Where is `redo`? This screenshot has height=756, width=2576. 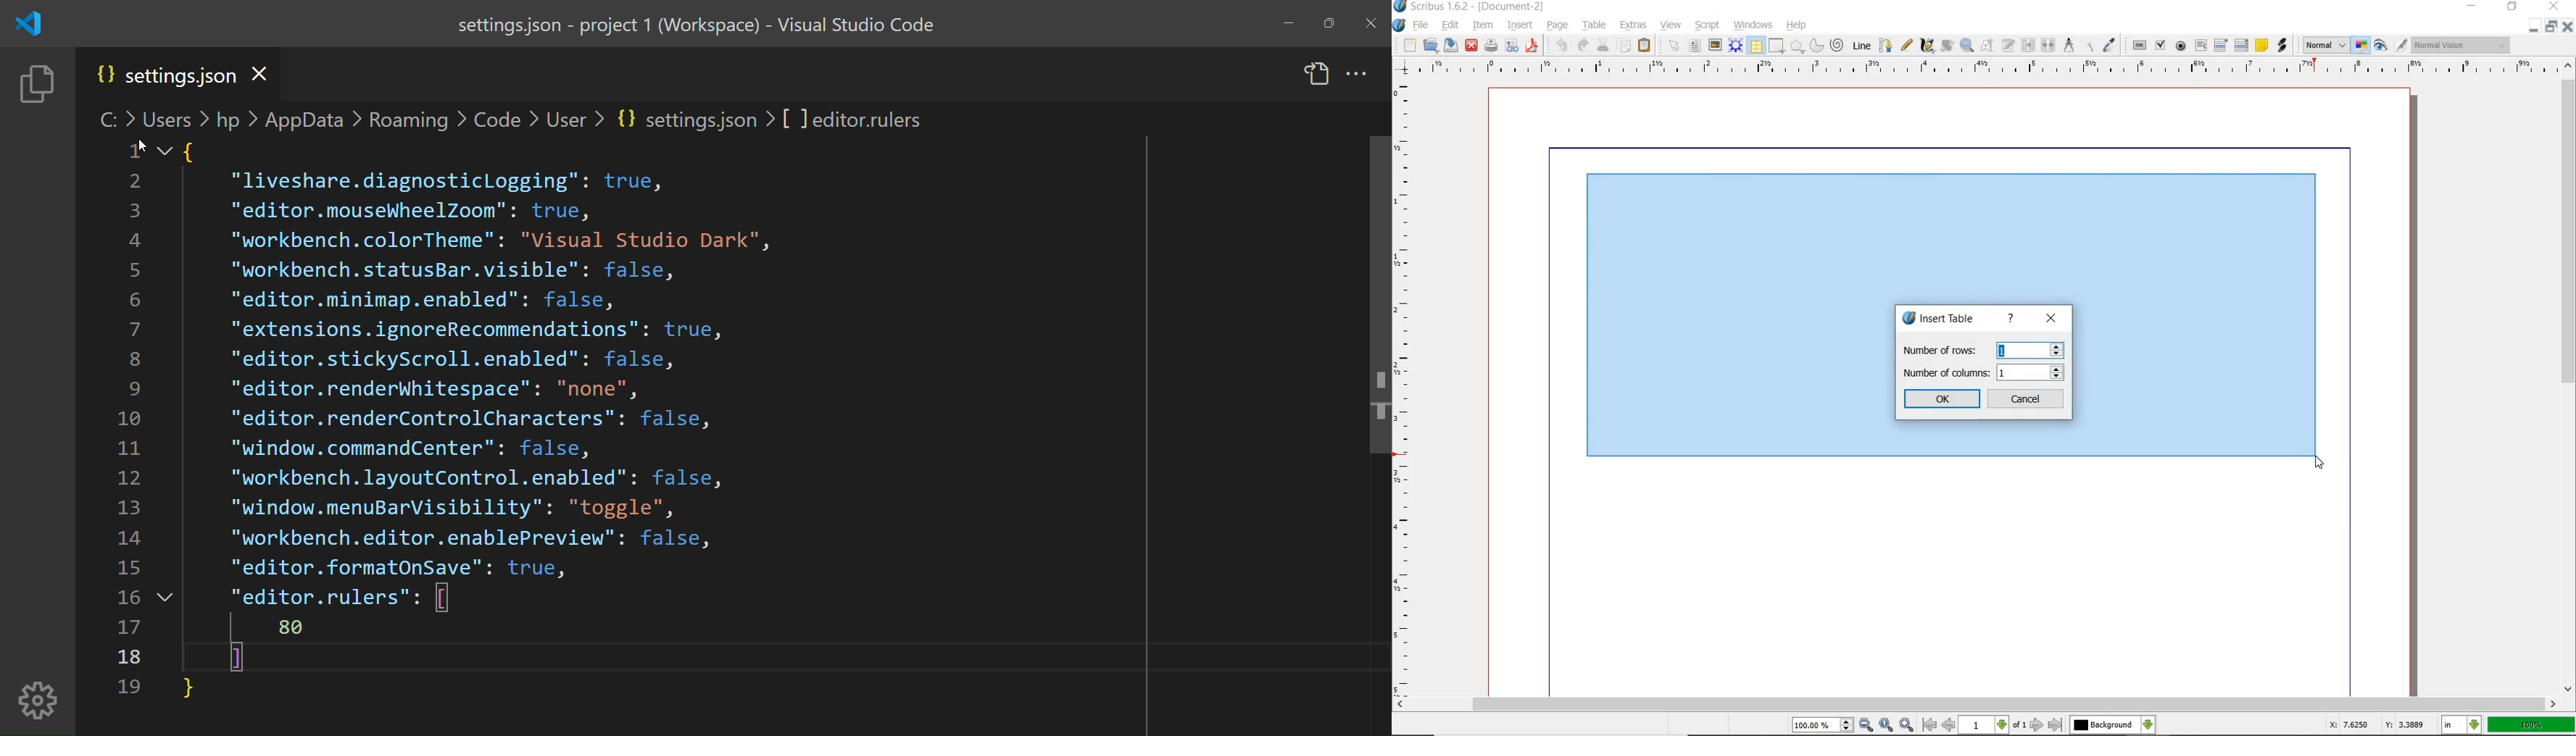
redo is located at coordinates (1581, 44).